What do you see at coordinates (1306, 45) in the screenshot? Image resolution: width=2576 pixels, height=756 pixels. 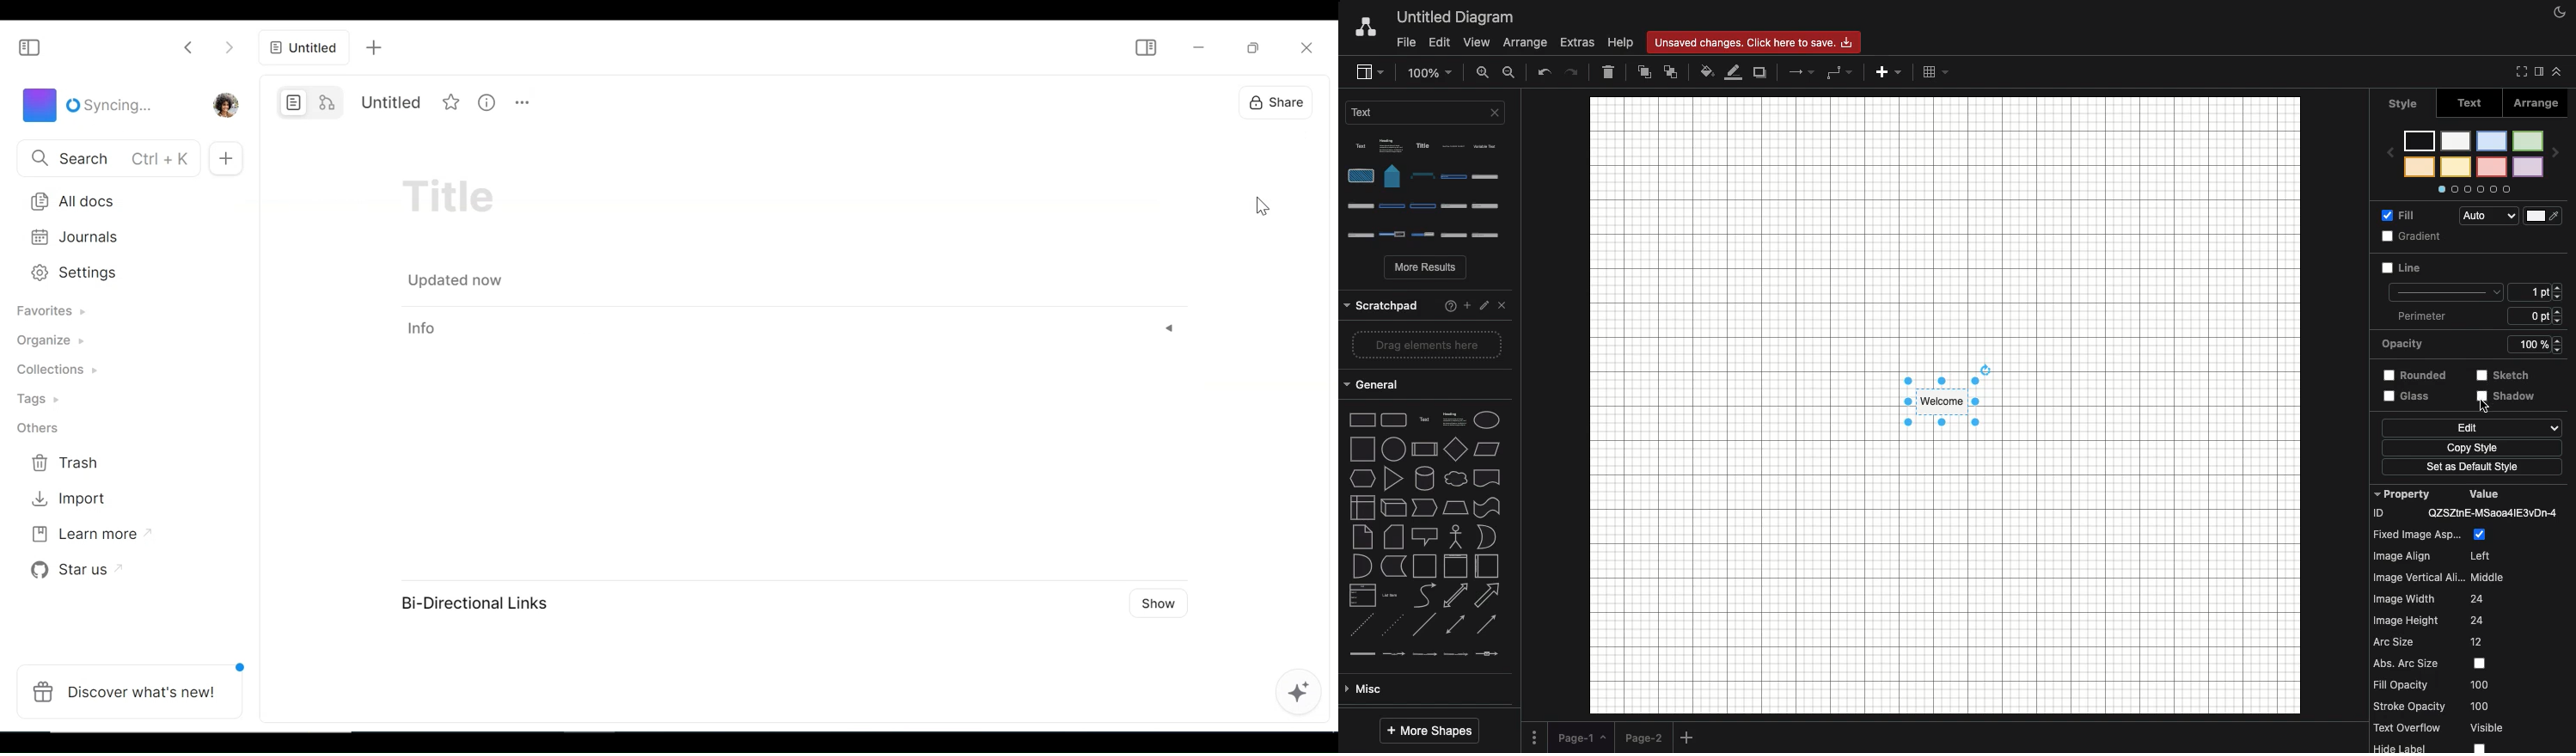 I see `Close` at bounding box center [1306, 45].